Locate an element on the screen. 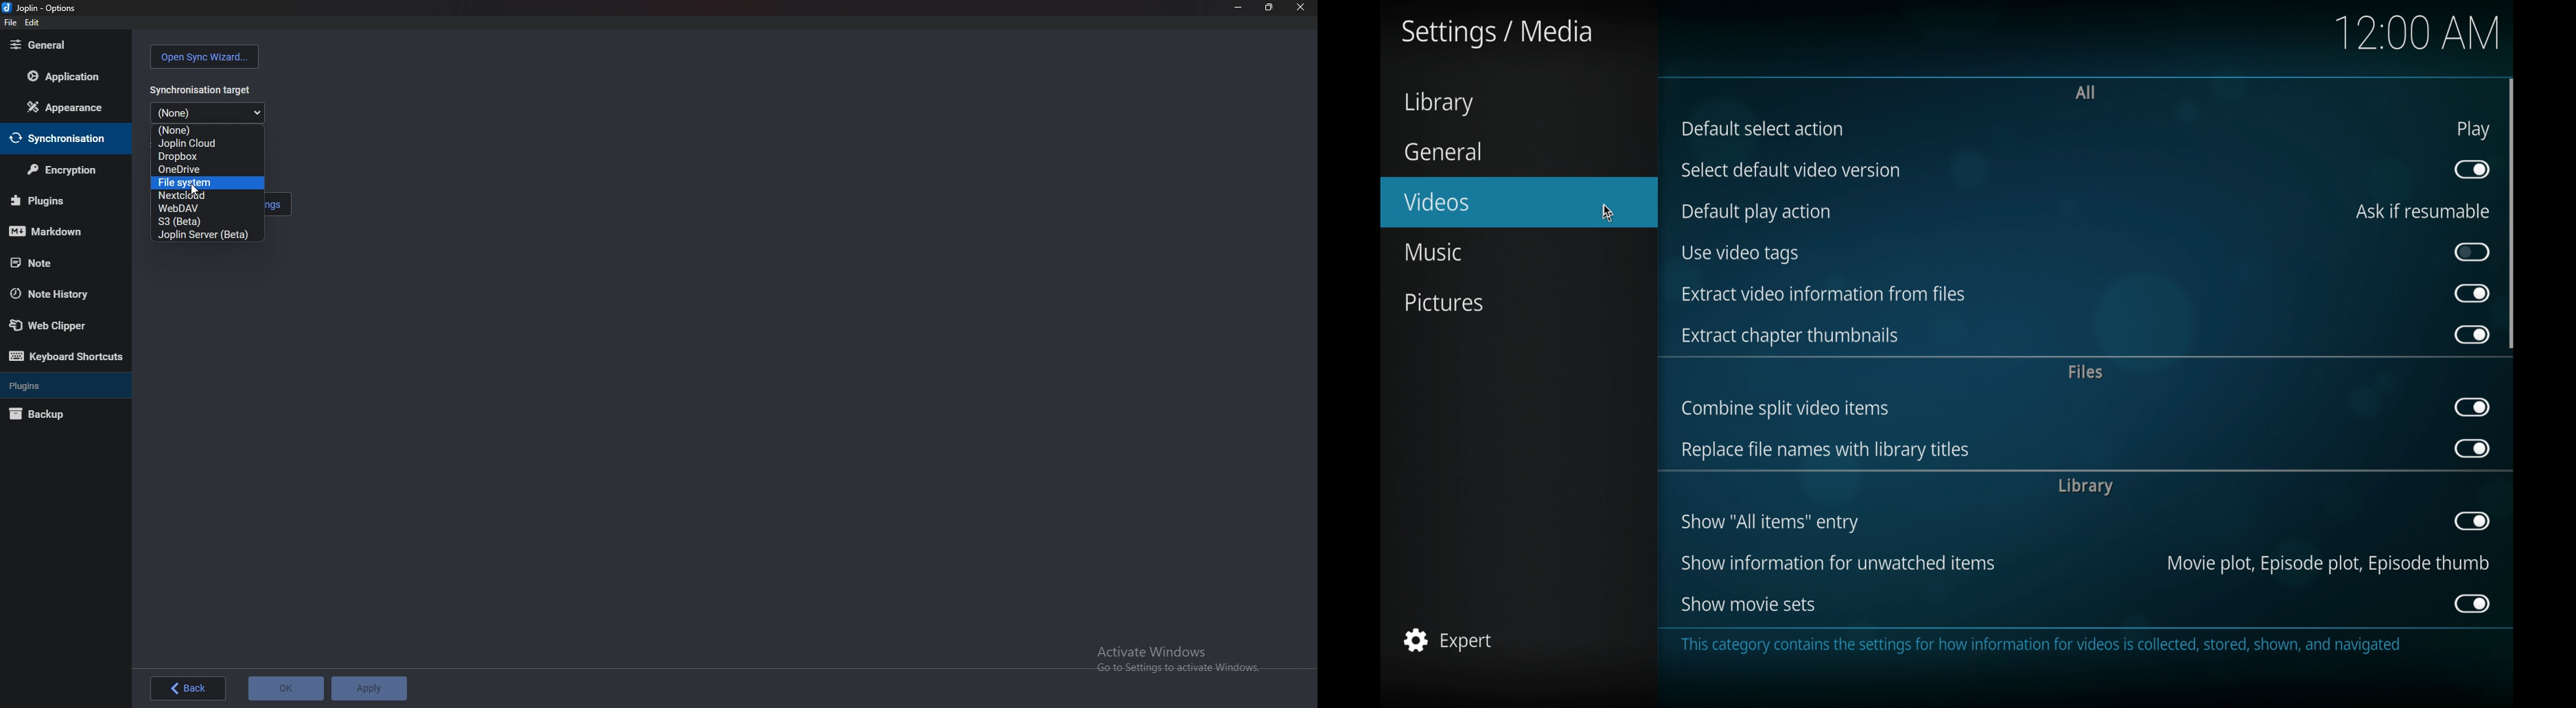 This screenshot has width=2576, height=728. toggle button is located at coordinates (2471, 292).